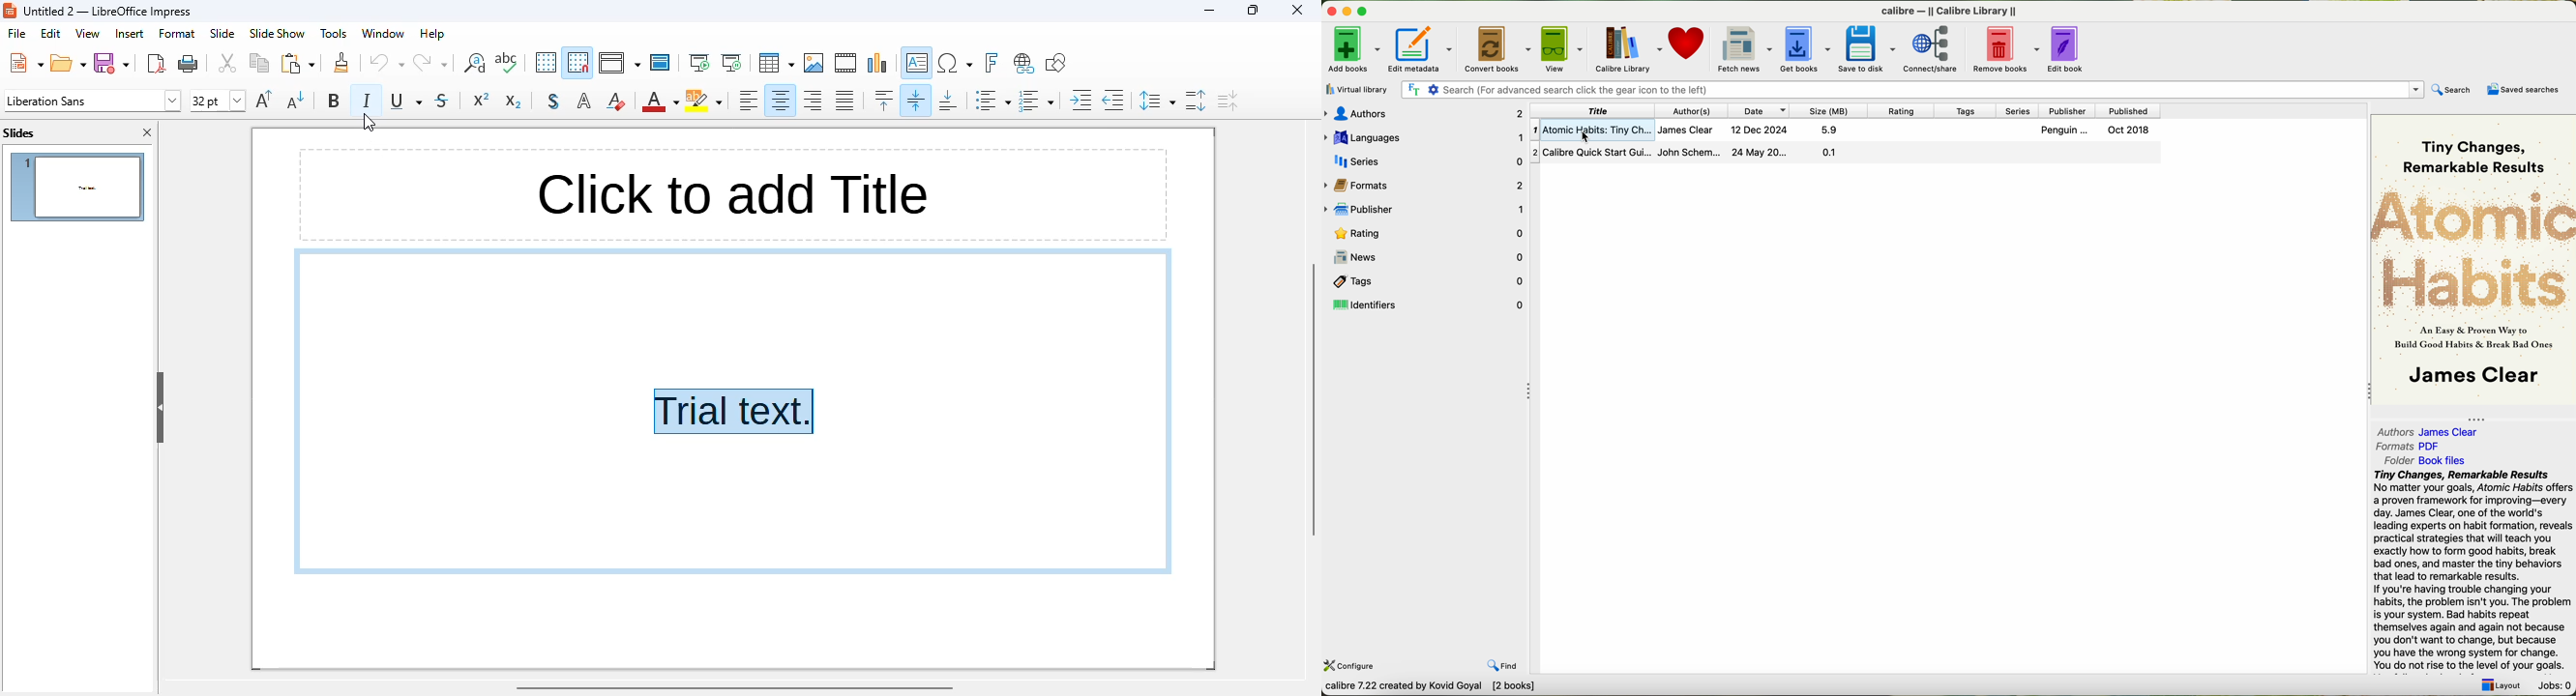 This screenshot has height=700, width=2576. I want to click on start from first slide, so click(700, 63).